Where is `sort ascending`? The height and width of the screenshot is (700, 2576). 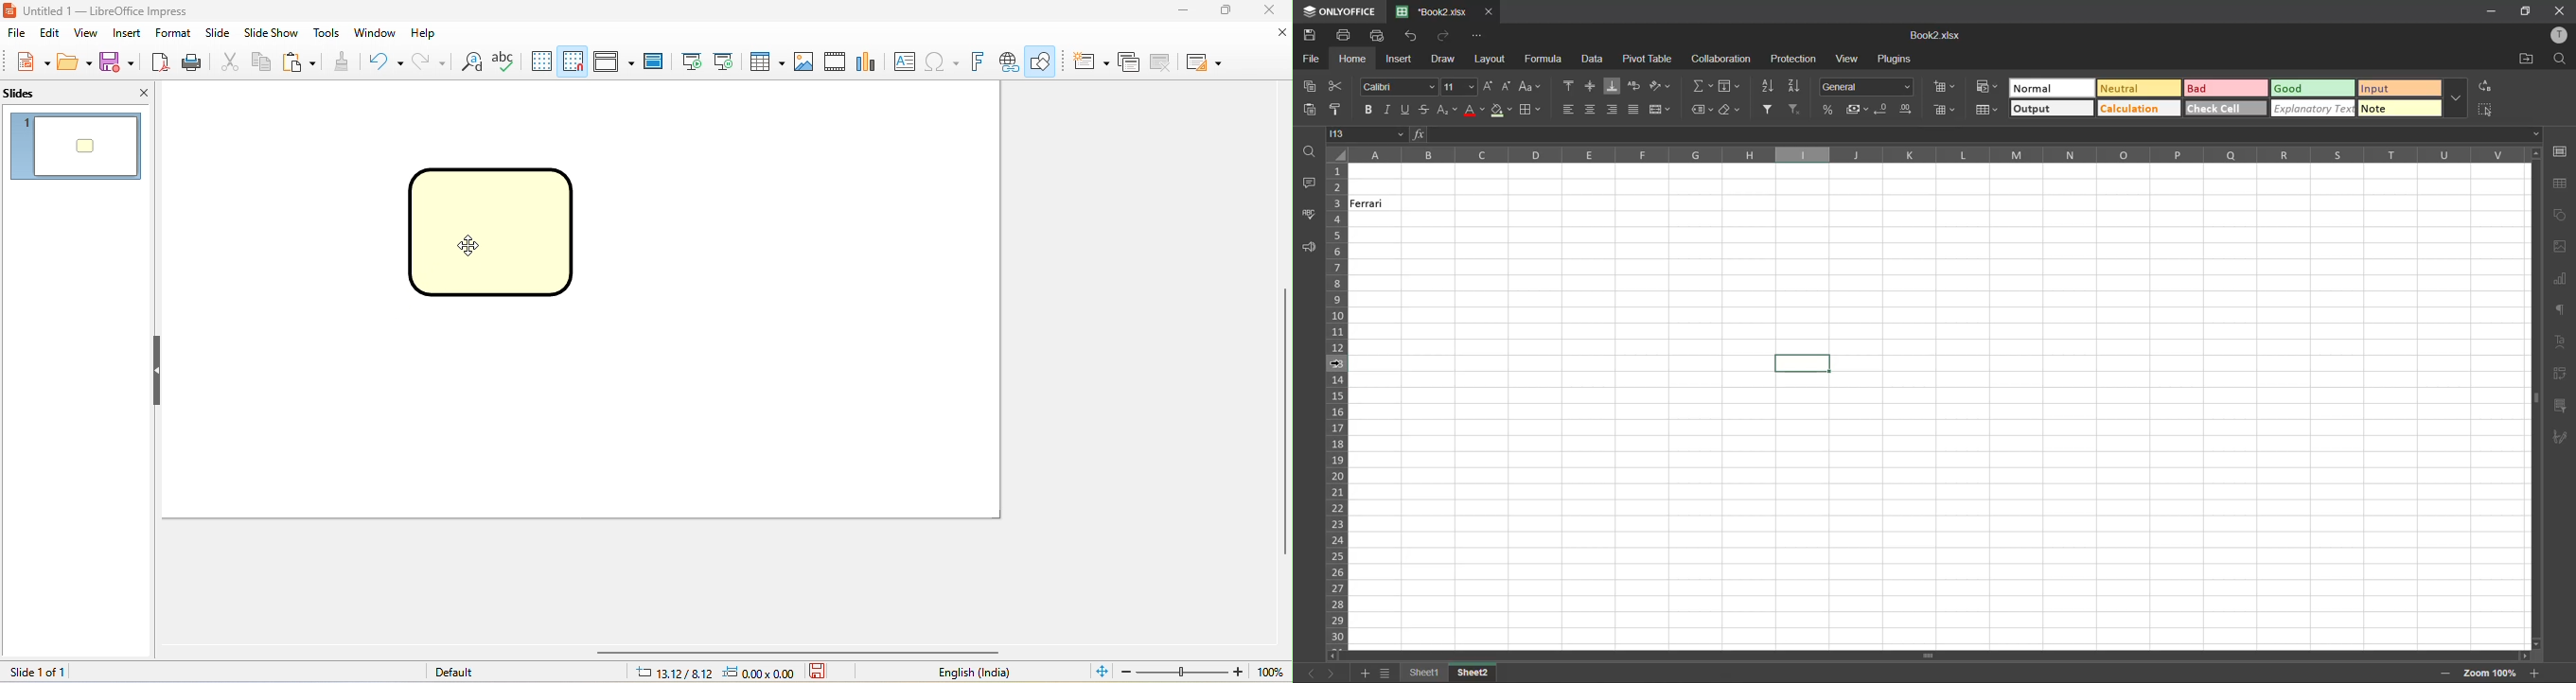 sort ascending is located at coordinates (1771, 86).